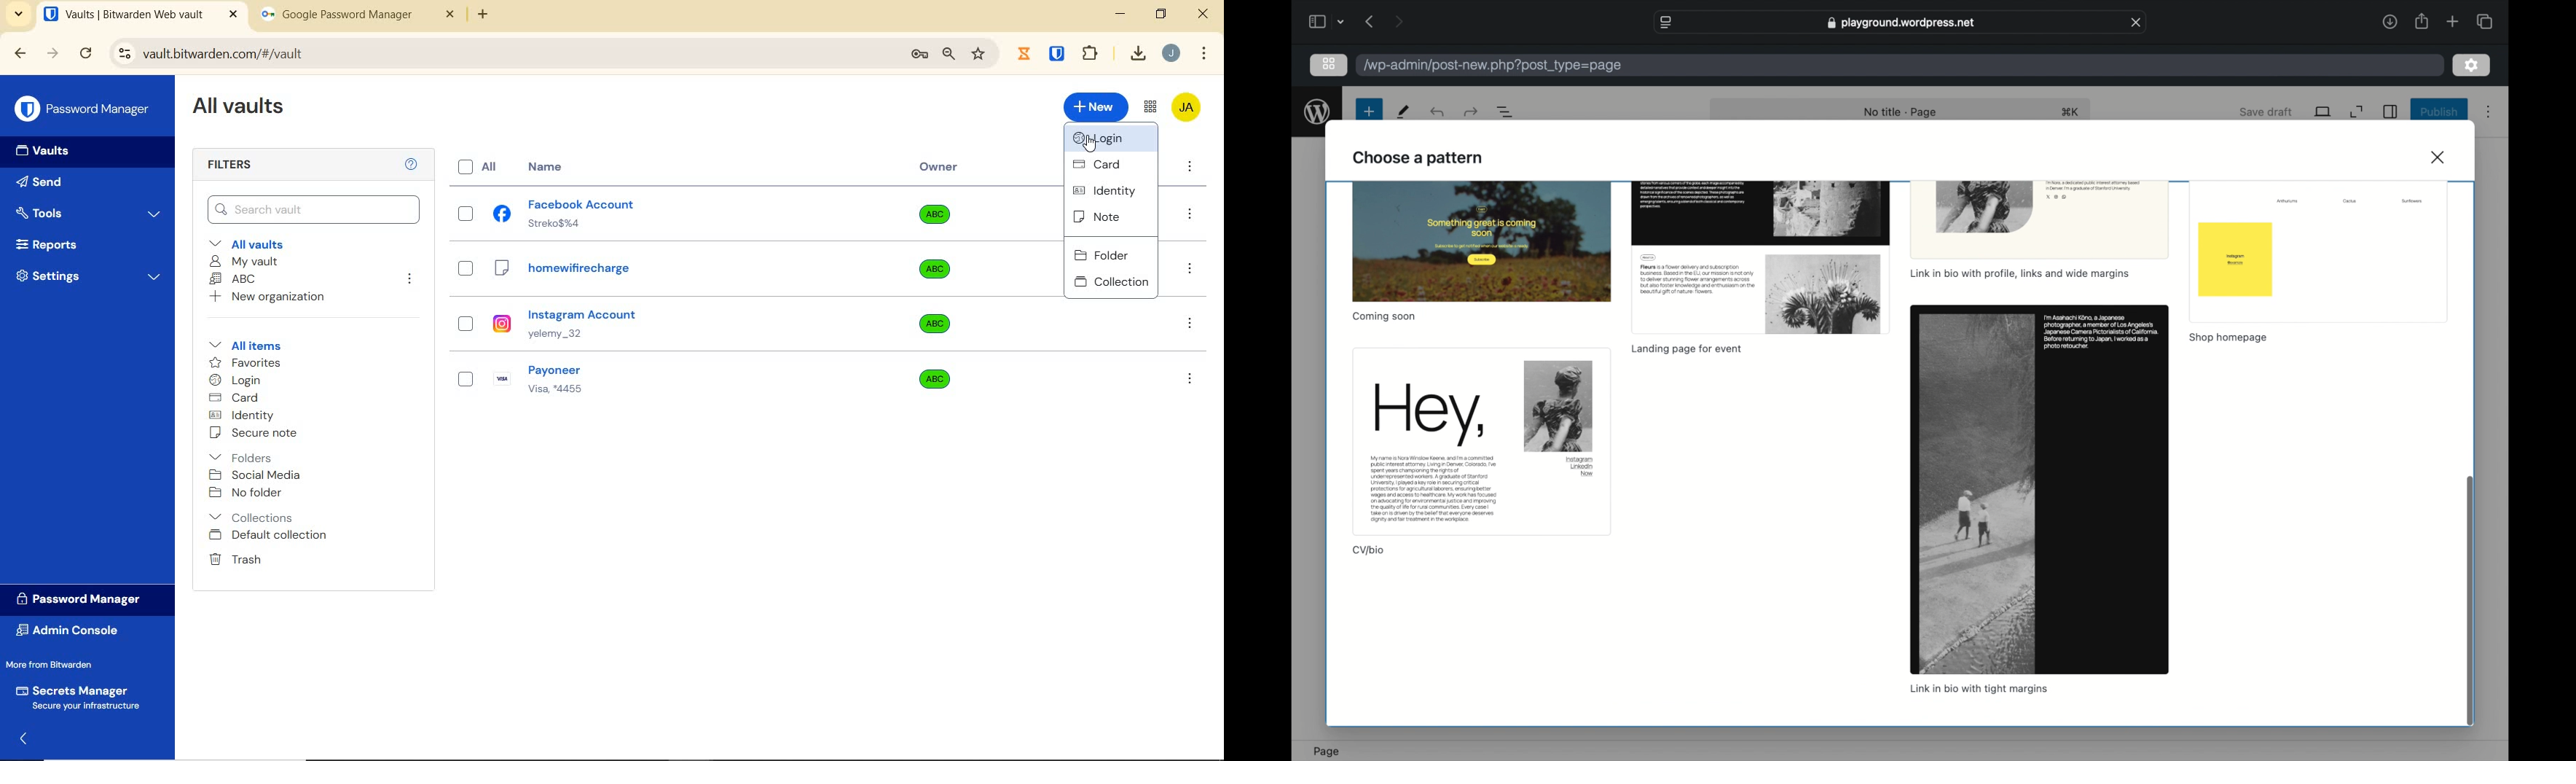 The width and height of the screenshot is (2576, 784). Describe the element at coordinates (23, 739) in the screenshot. I see `expand/collapse` at that location.